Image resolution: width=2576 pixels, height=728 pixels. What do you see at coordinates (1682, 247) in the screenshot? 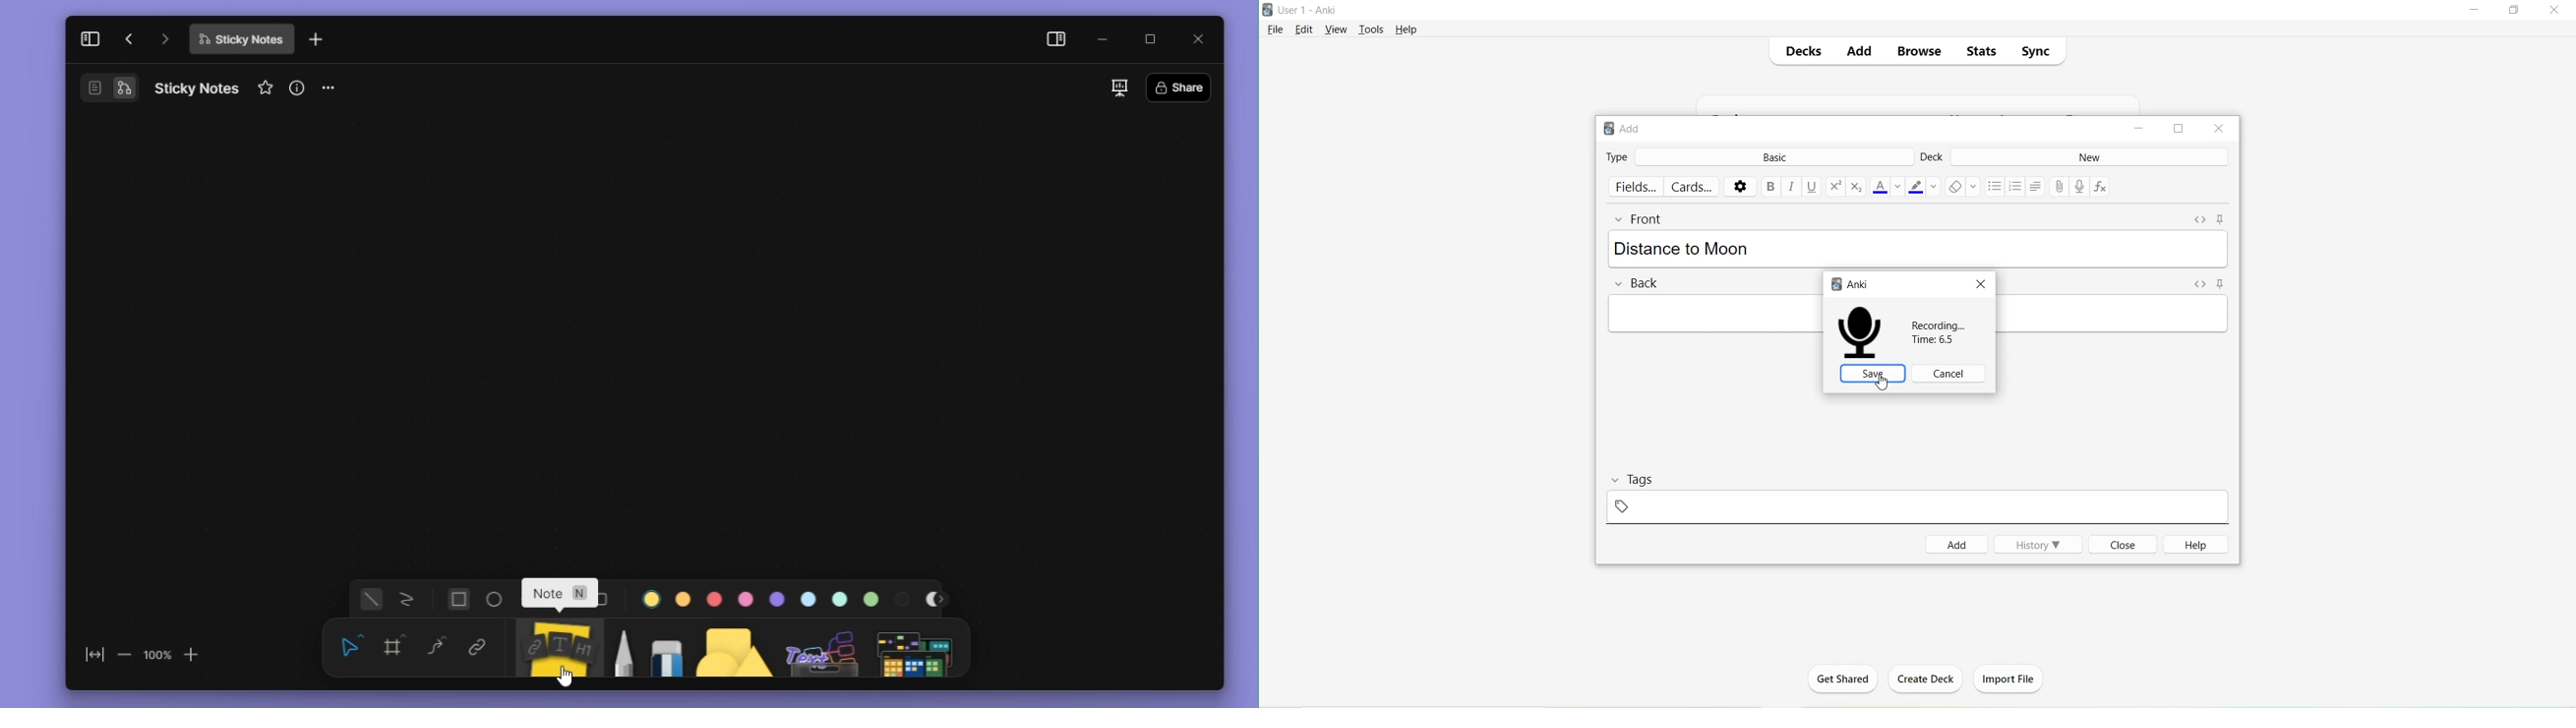
I see `Distance to Moon` at bounding box center [1682, 247].